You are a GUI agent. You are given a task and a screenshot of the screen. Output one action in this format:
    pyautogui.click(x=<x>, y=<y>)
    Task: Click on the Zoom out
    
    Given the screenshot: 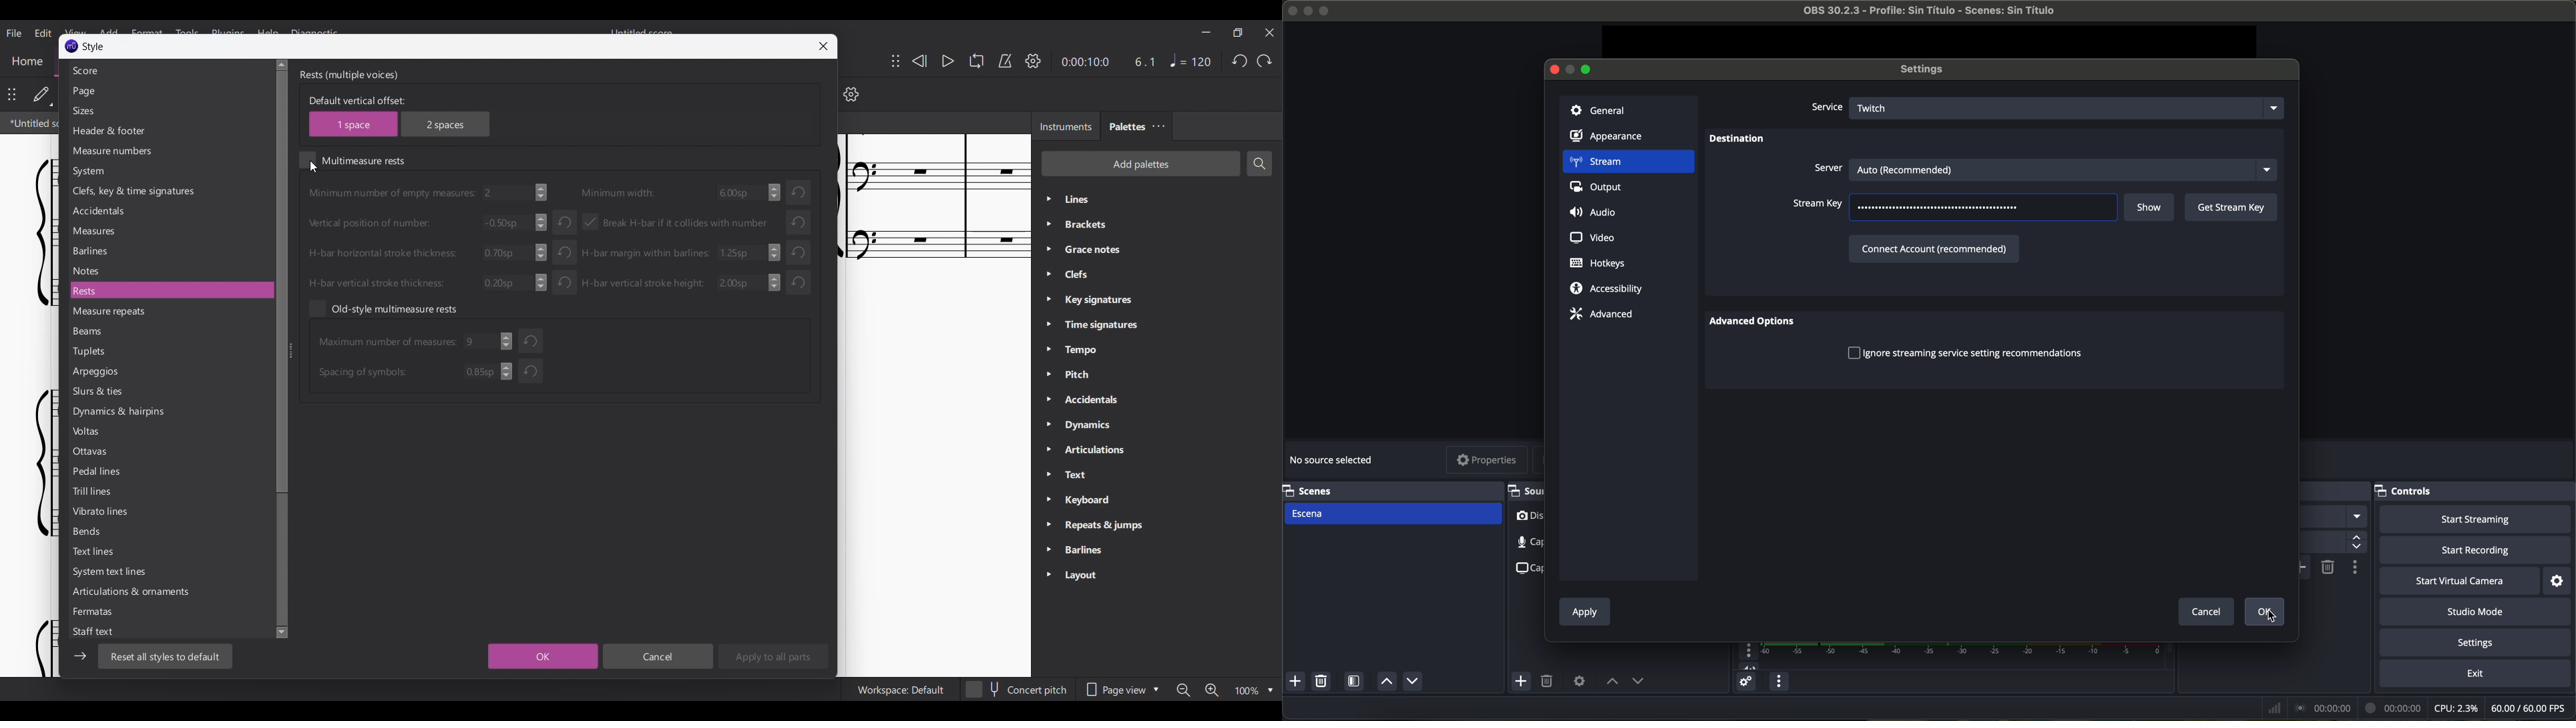 What is the action you would take?
    pyautogui.click(x=1183, y=690)
    